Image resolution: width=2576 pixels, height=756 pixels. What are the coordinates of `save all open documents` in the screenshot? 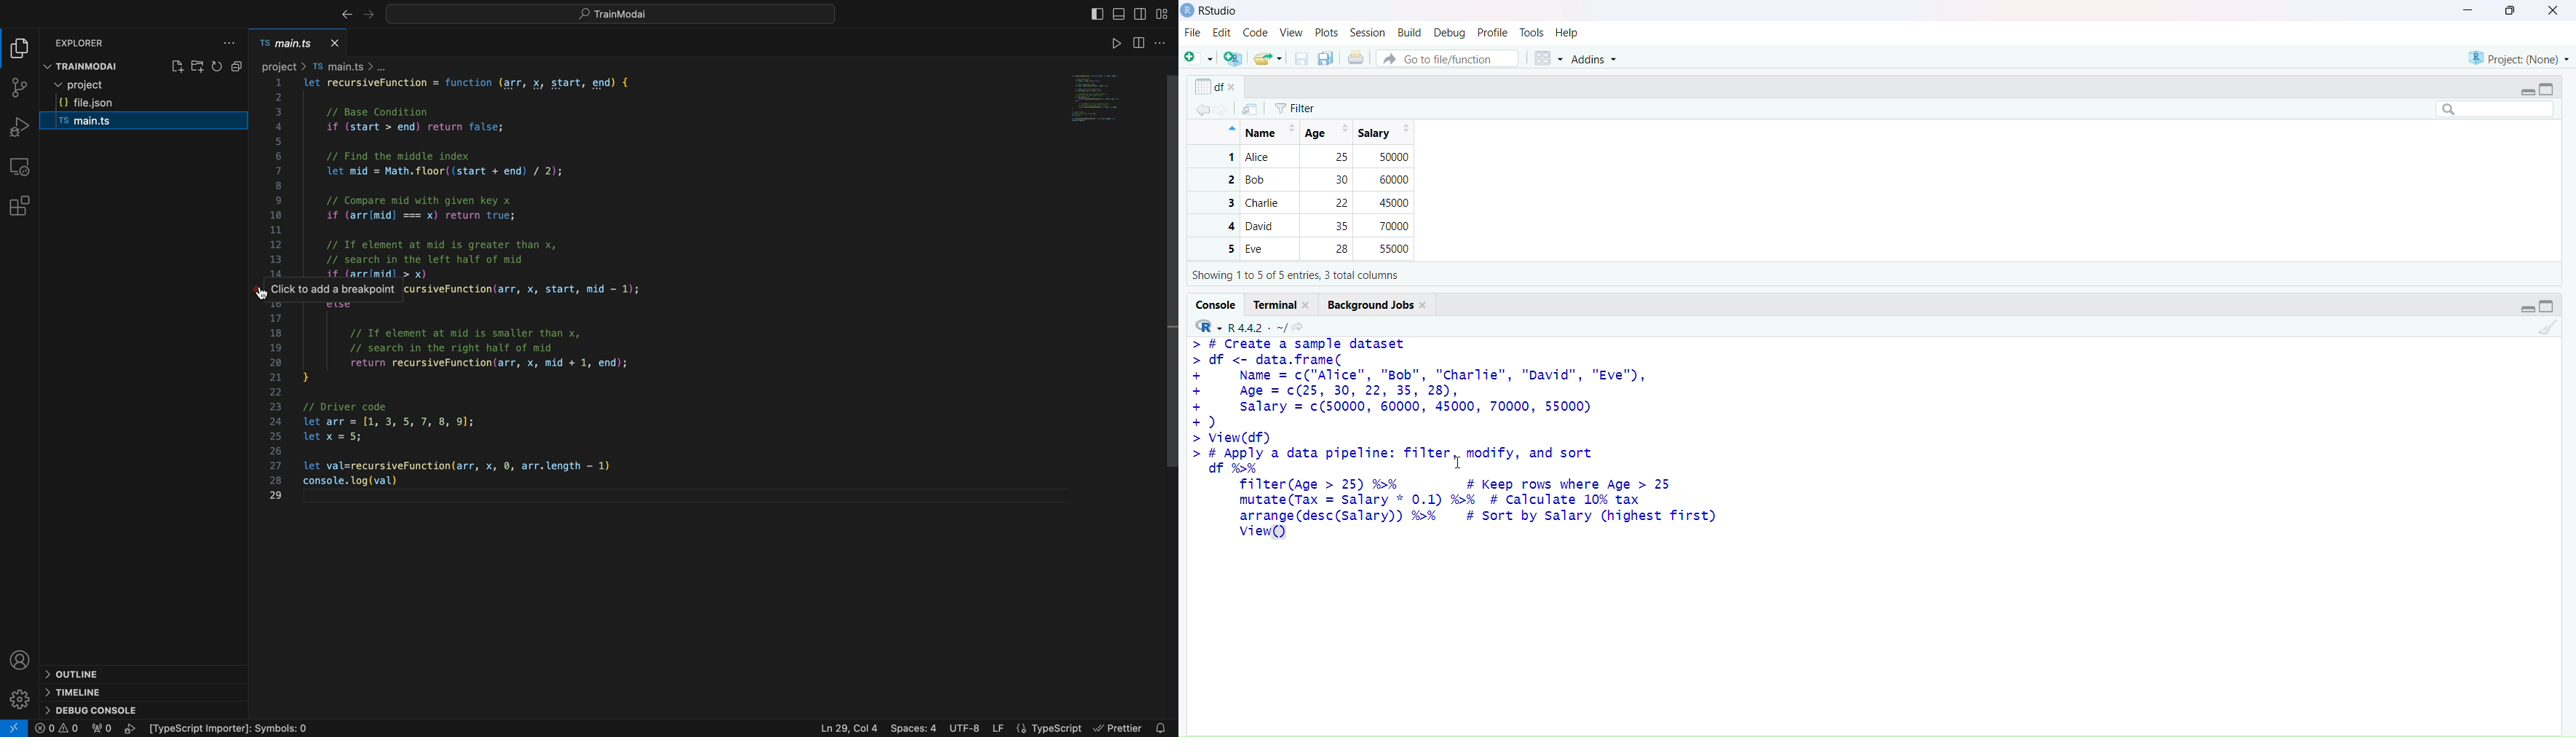 It's located at (1326, 58).